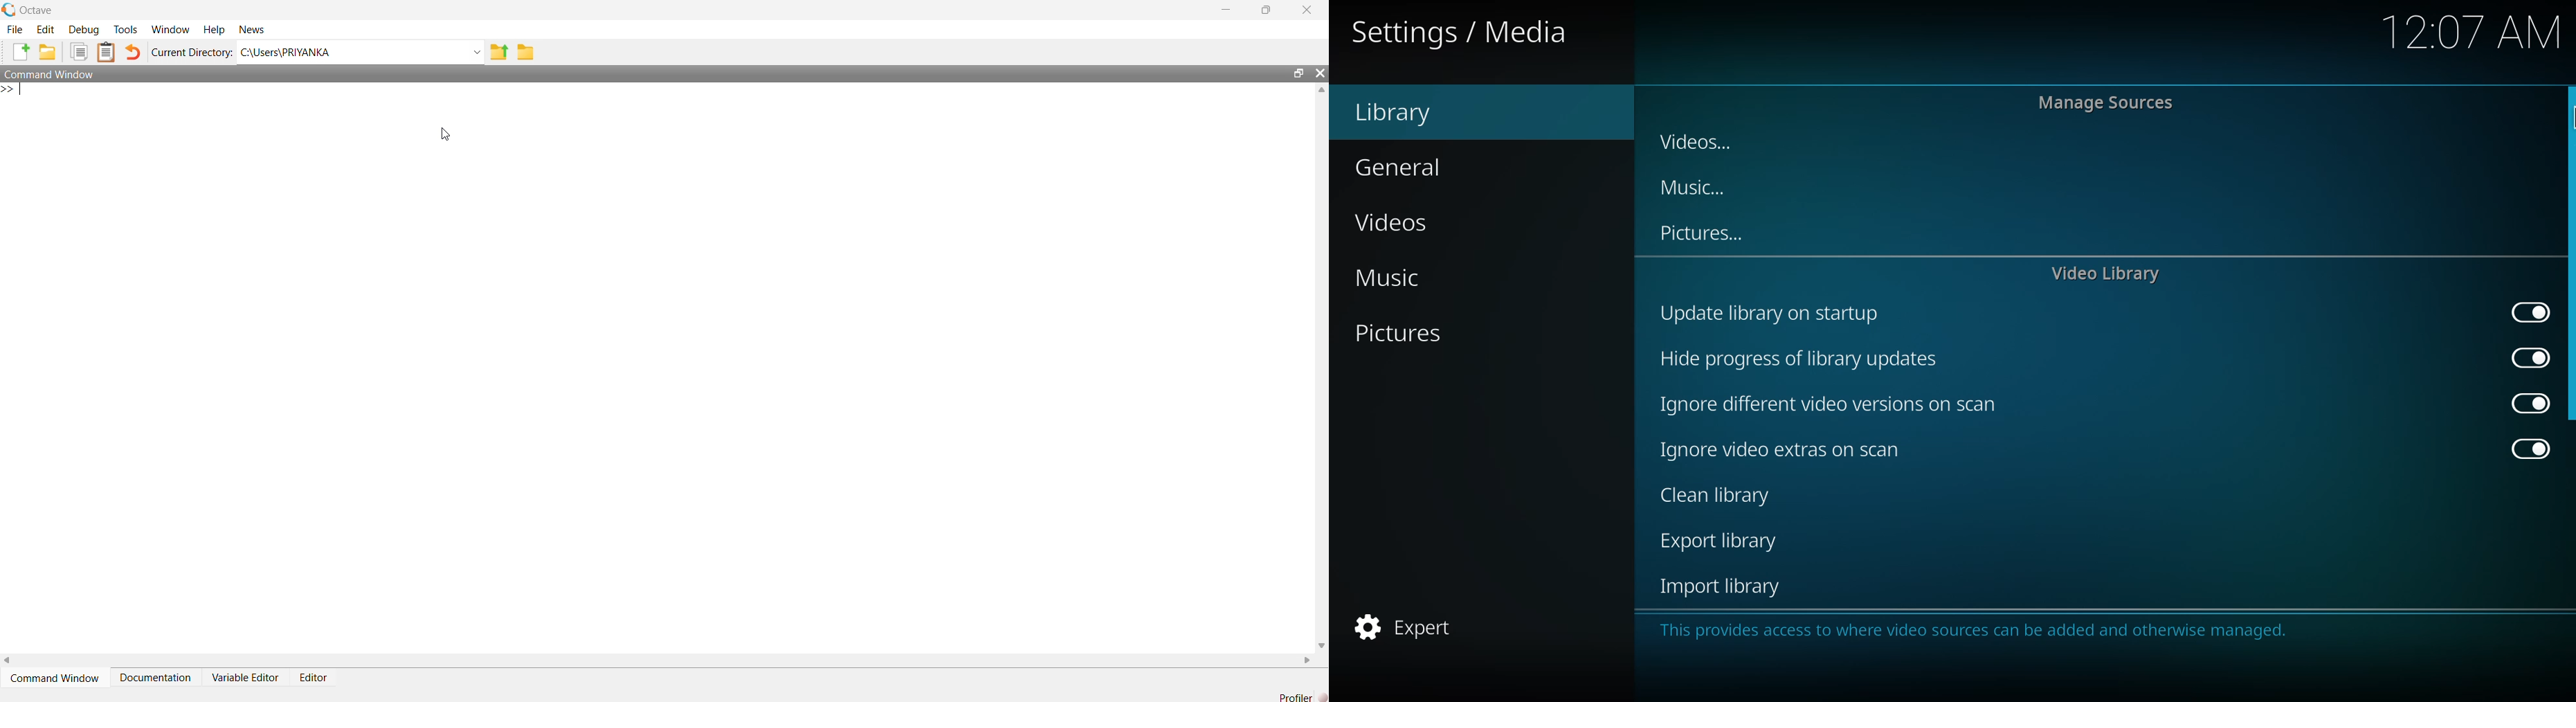  Describe the element at coordinates (1307, 12) in the screenshot. I see `Close` at that location.